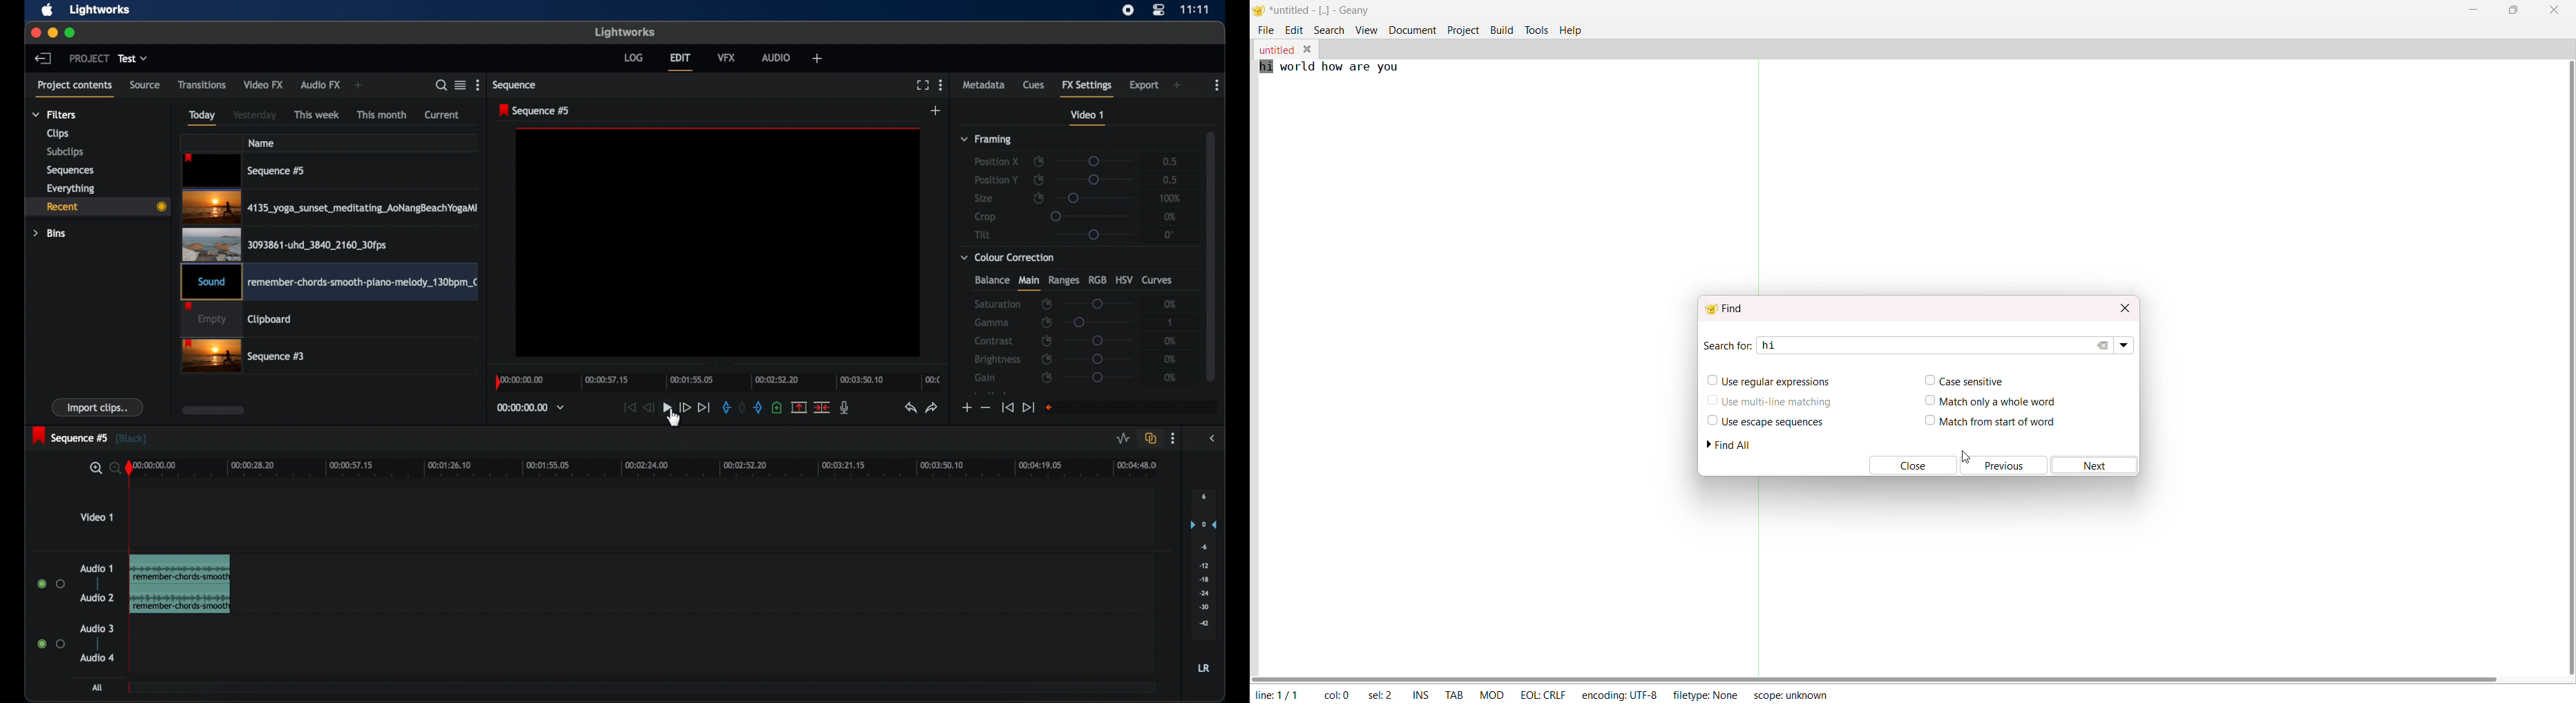  What do you see at coordinates (1034, 84) in the screenshot?
I see `cues` at bounding box center [1034, 84].